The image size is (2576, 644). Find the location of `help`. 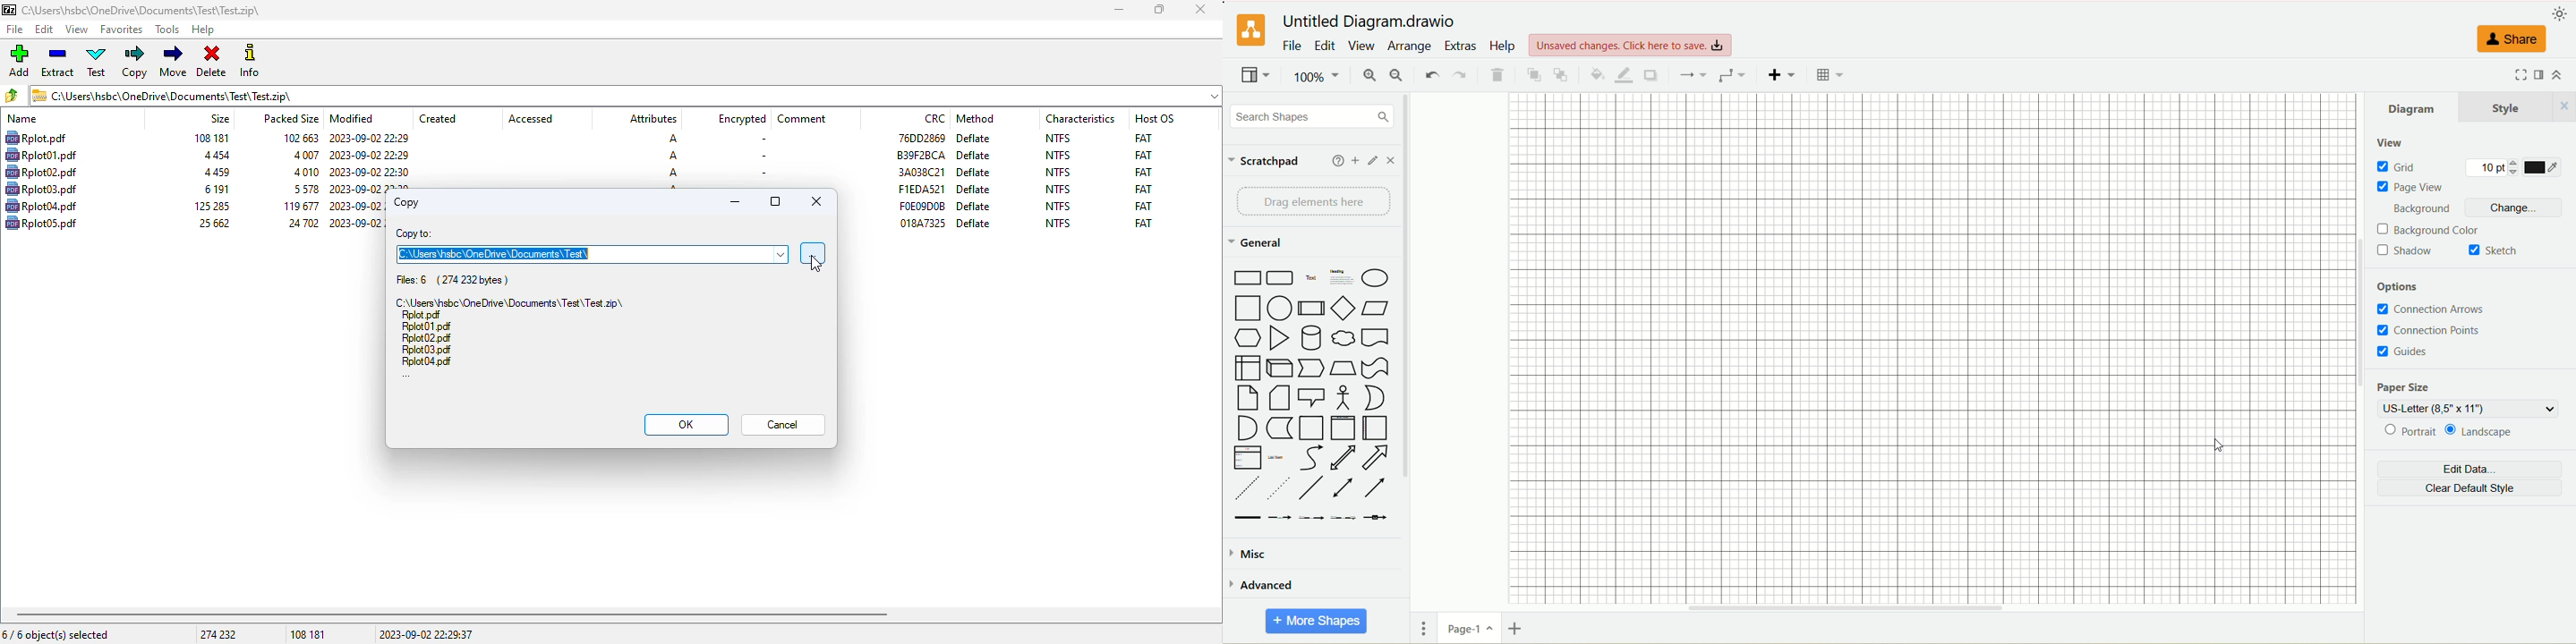

help is located at coordinates (1338, 161).